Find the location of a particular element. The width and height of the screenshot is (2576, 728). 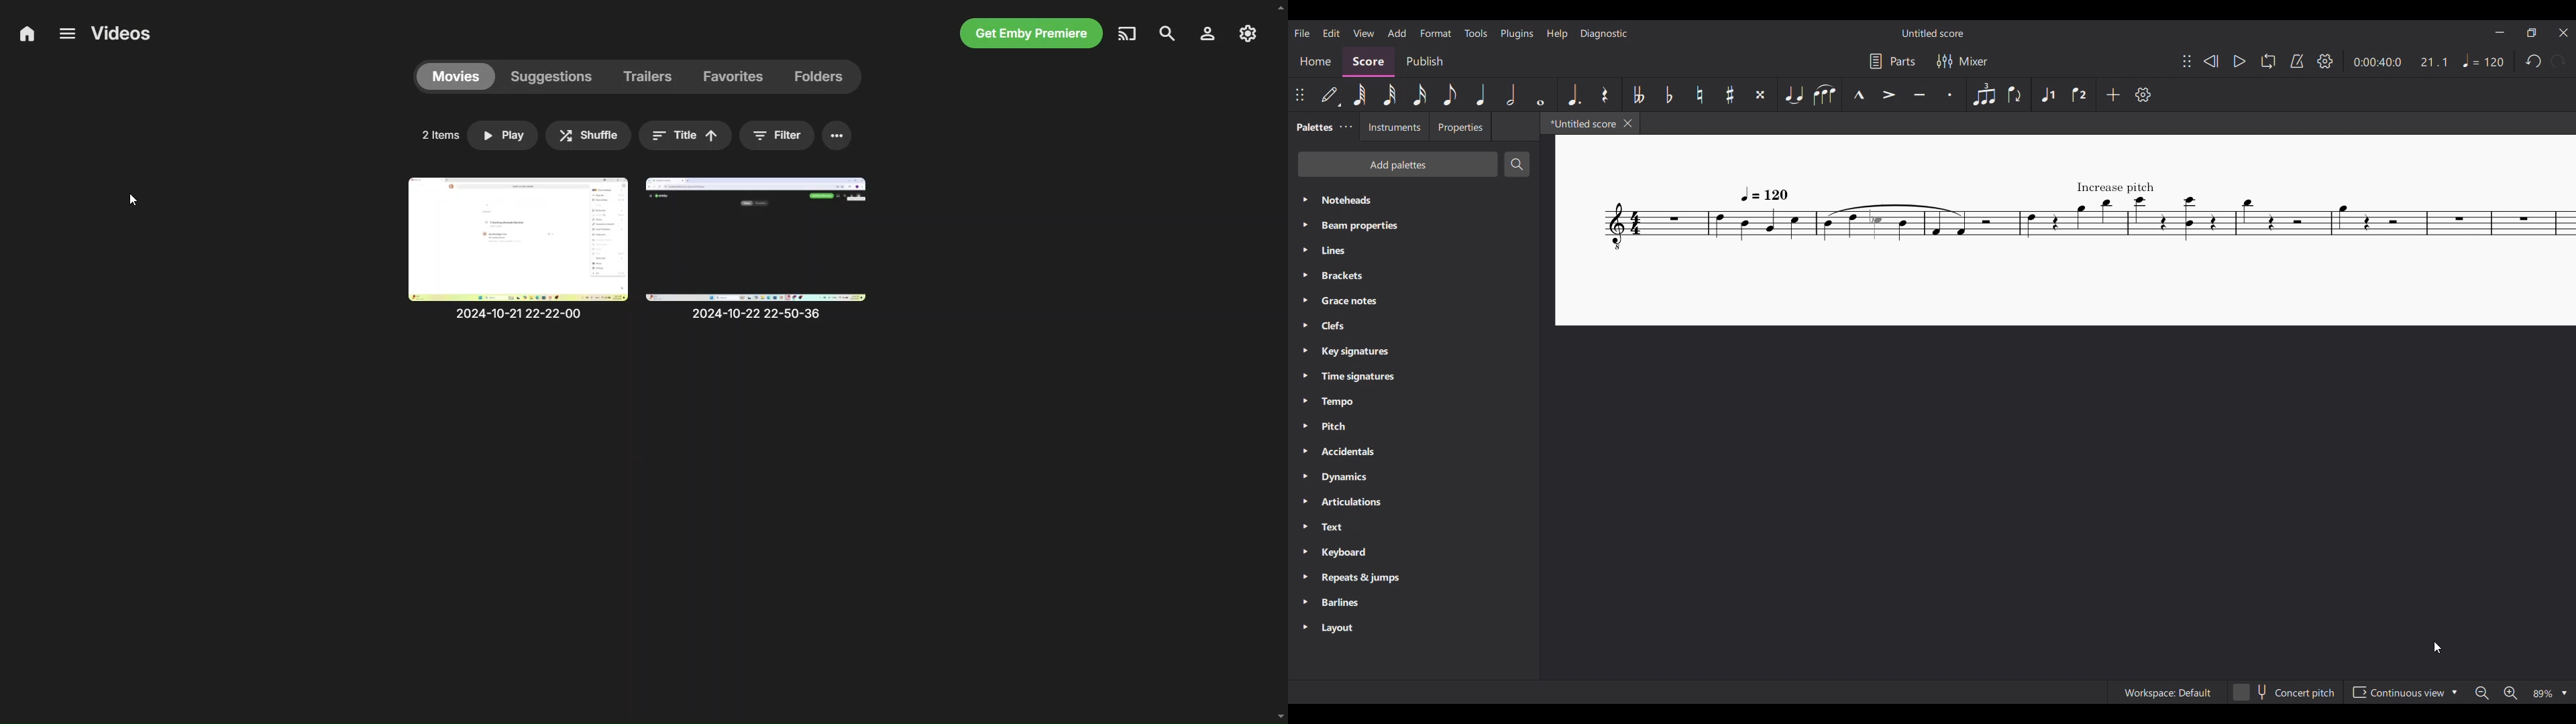

Score duration is located at coordinates (2377, 62).